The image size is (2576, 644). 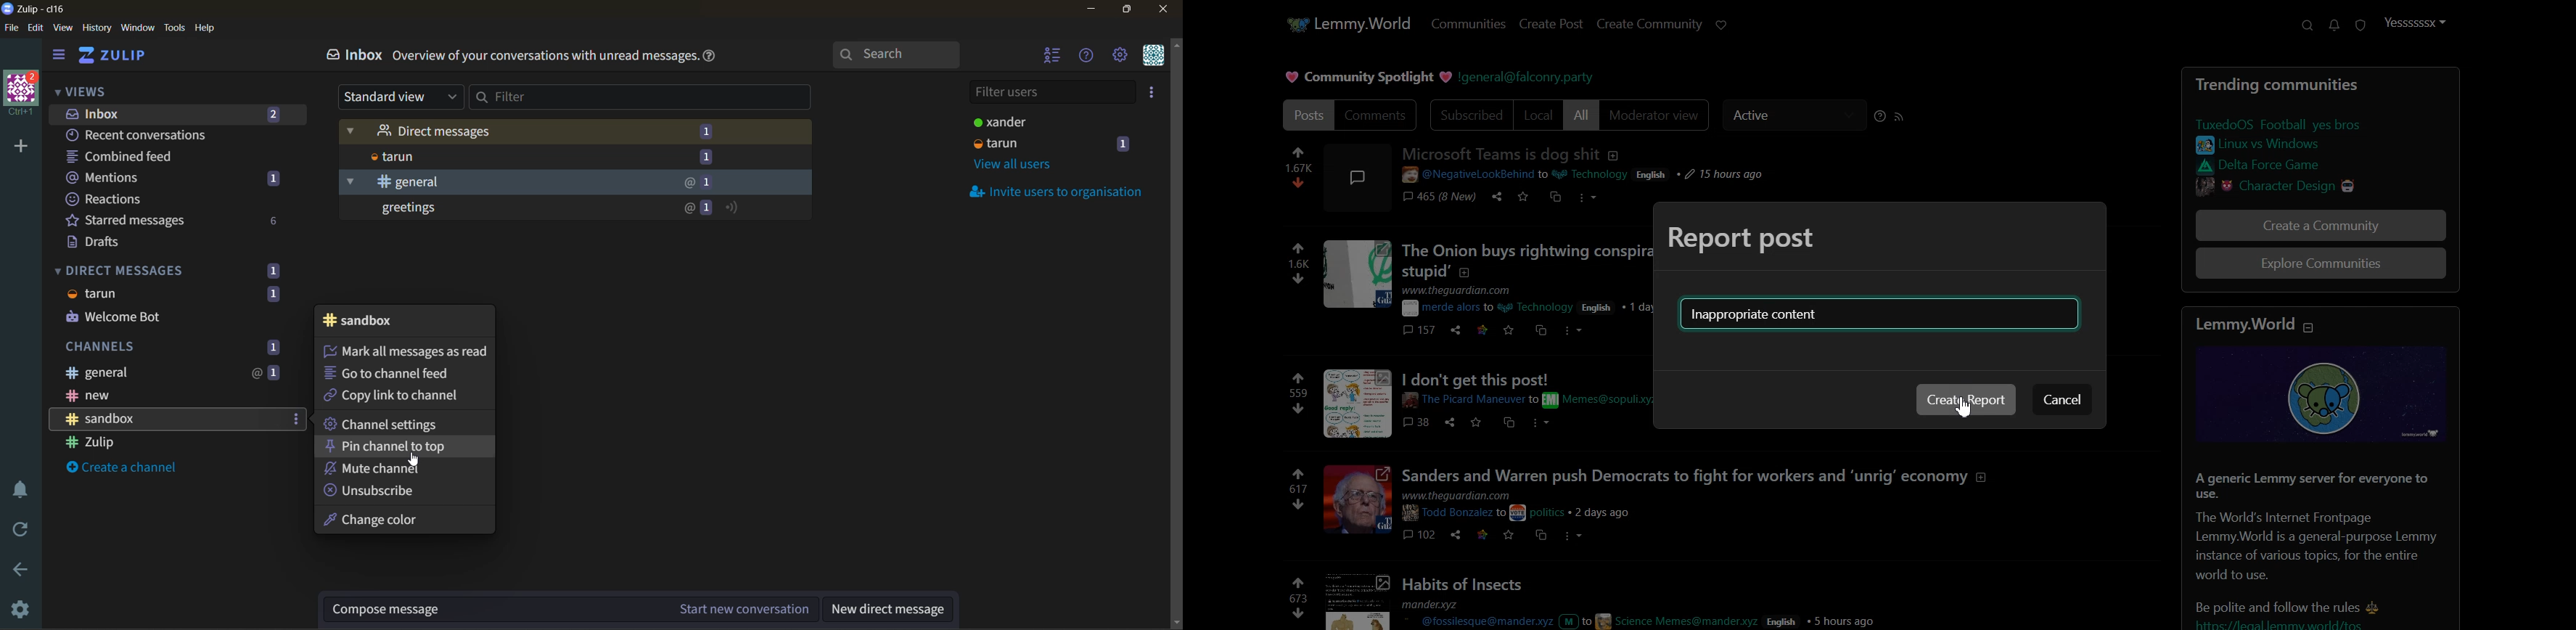 I want to click on reactions, so click(x=147, y=201).